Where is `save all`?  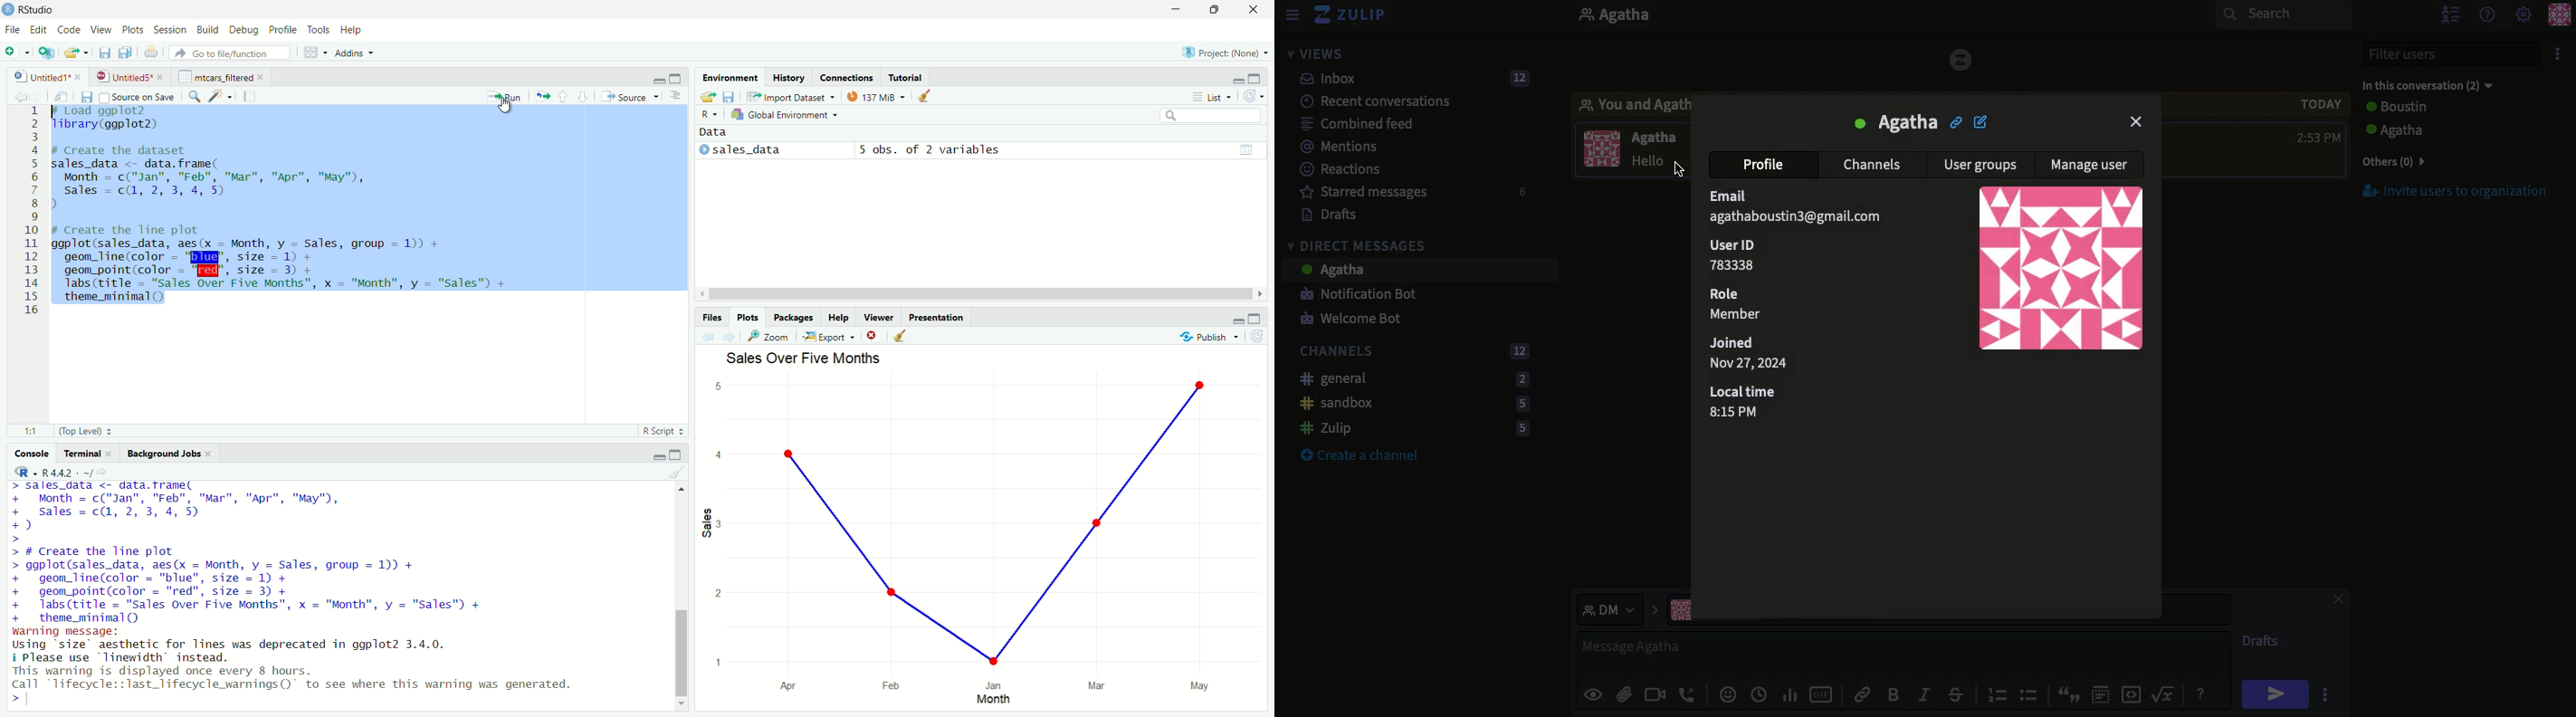
save all is located at coordinates (125, 52).